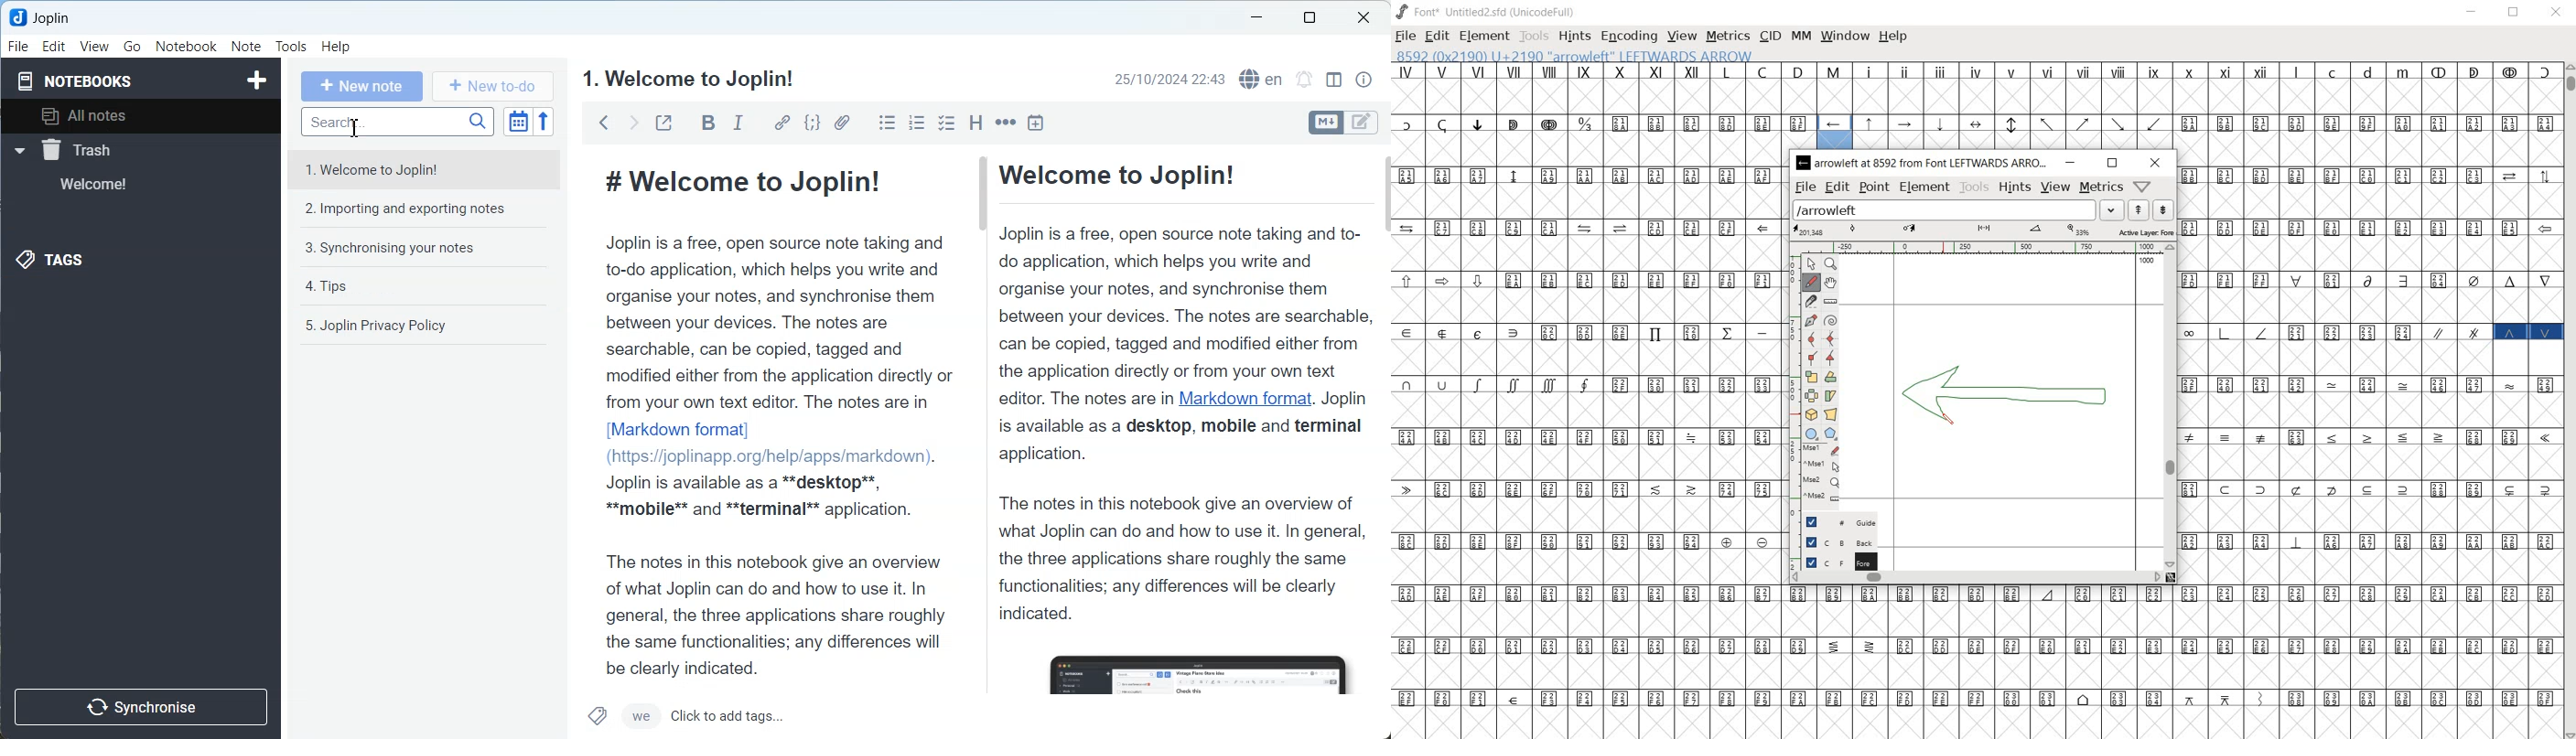 The width and height of the screenshot is (2576, 756). Describe the element at coordinates (663, 122) in the screenshot. I see `Toggle external editing` at that location.